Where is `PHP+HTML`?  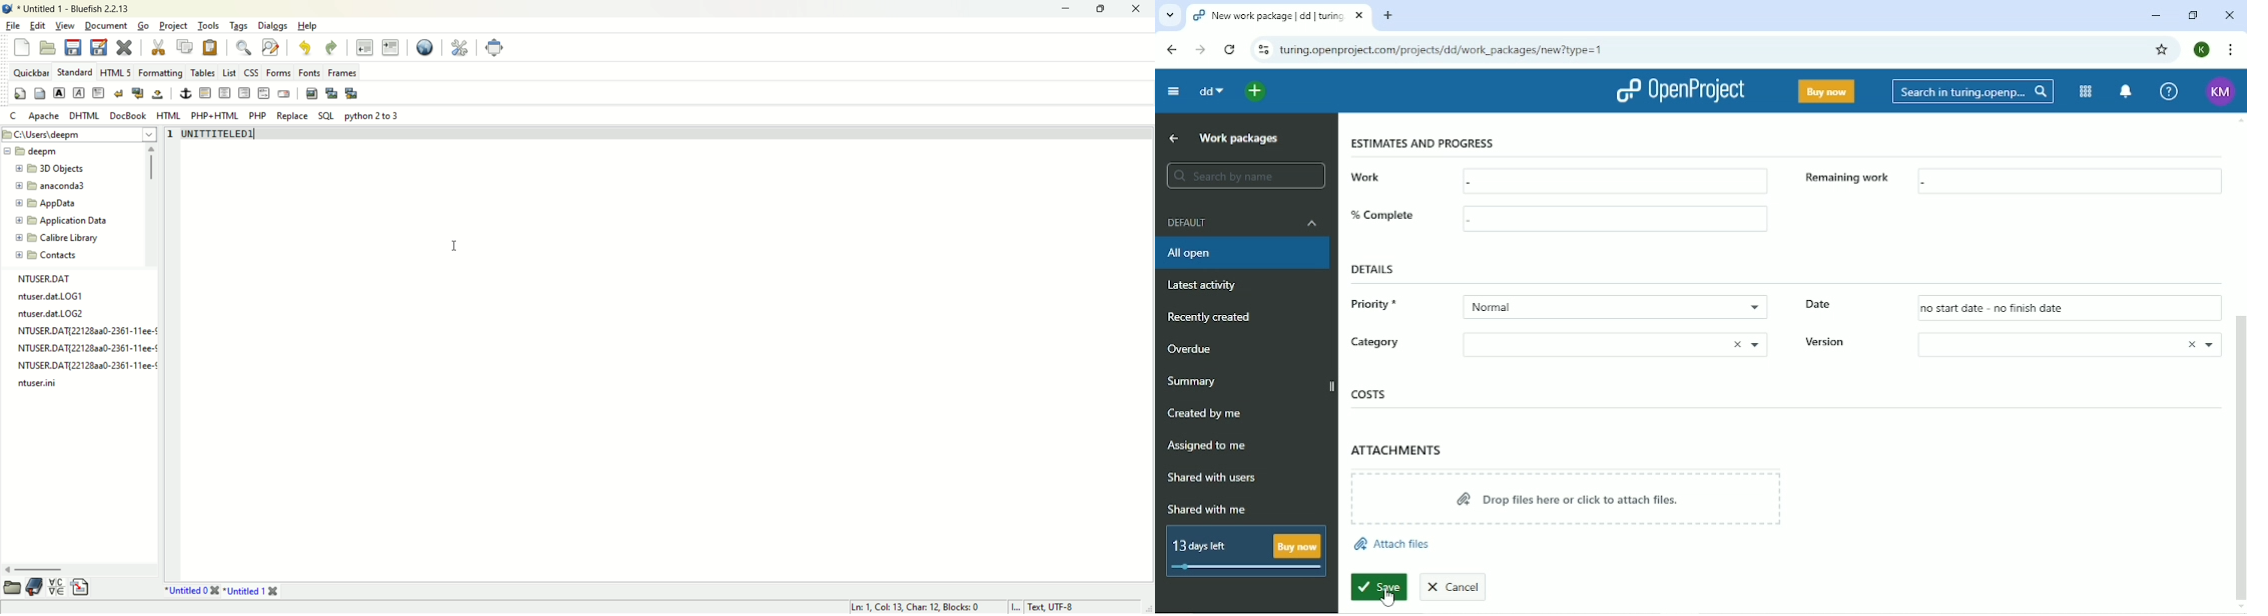 PHP+HTML is located at coordinates (216, 116).